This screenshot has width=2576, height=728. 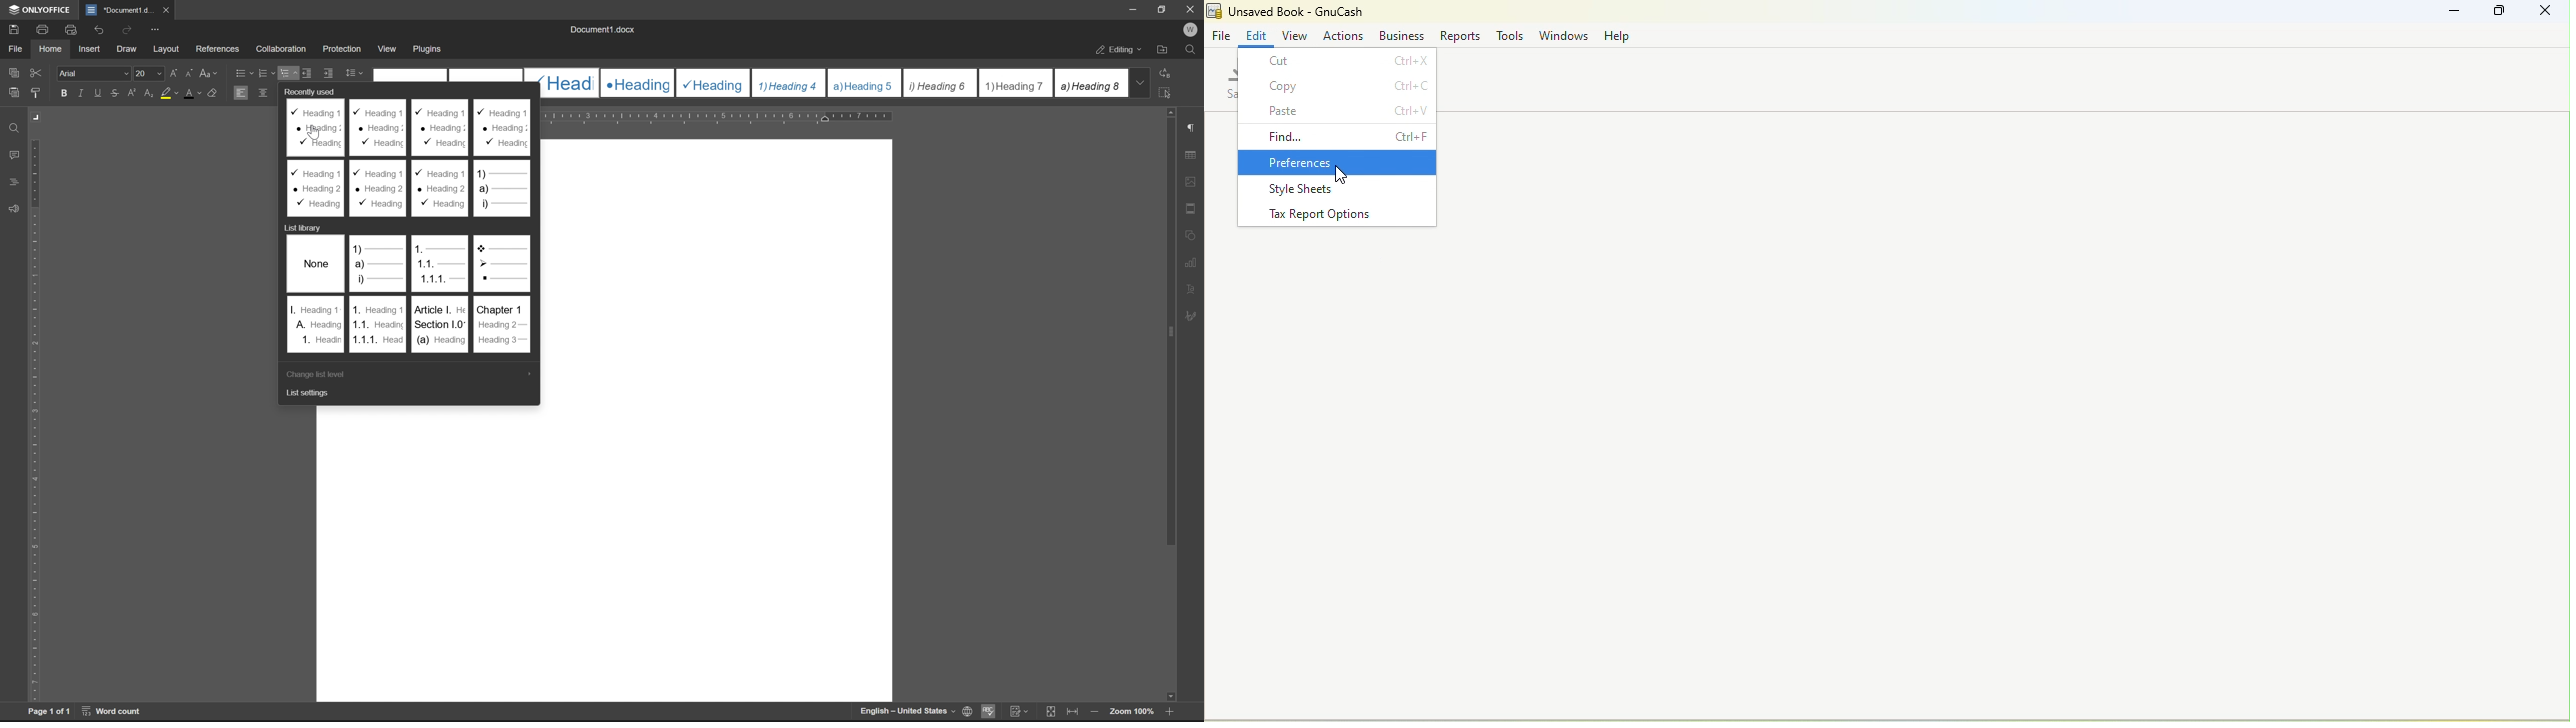 I want to click on scroll bar, so click(x=1170, y=405).